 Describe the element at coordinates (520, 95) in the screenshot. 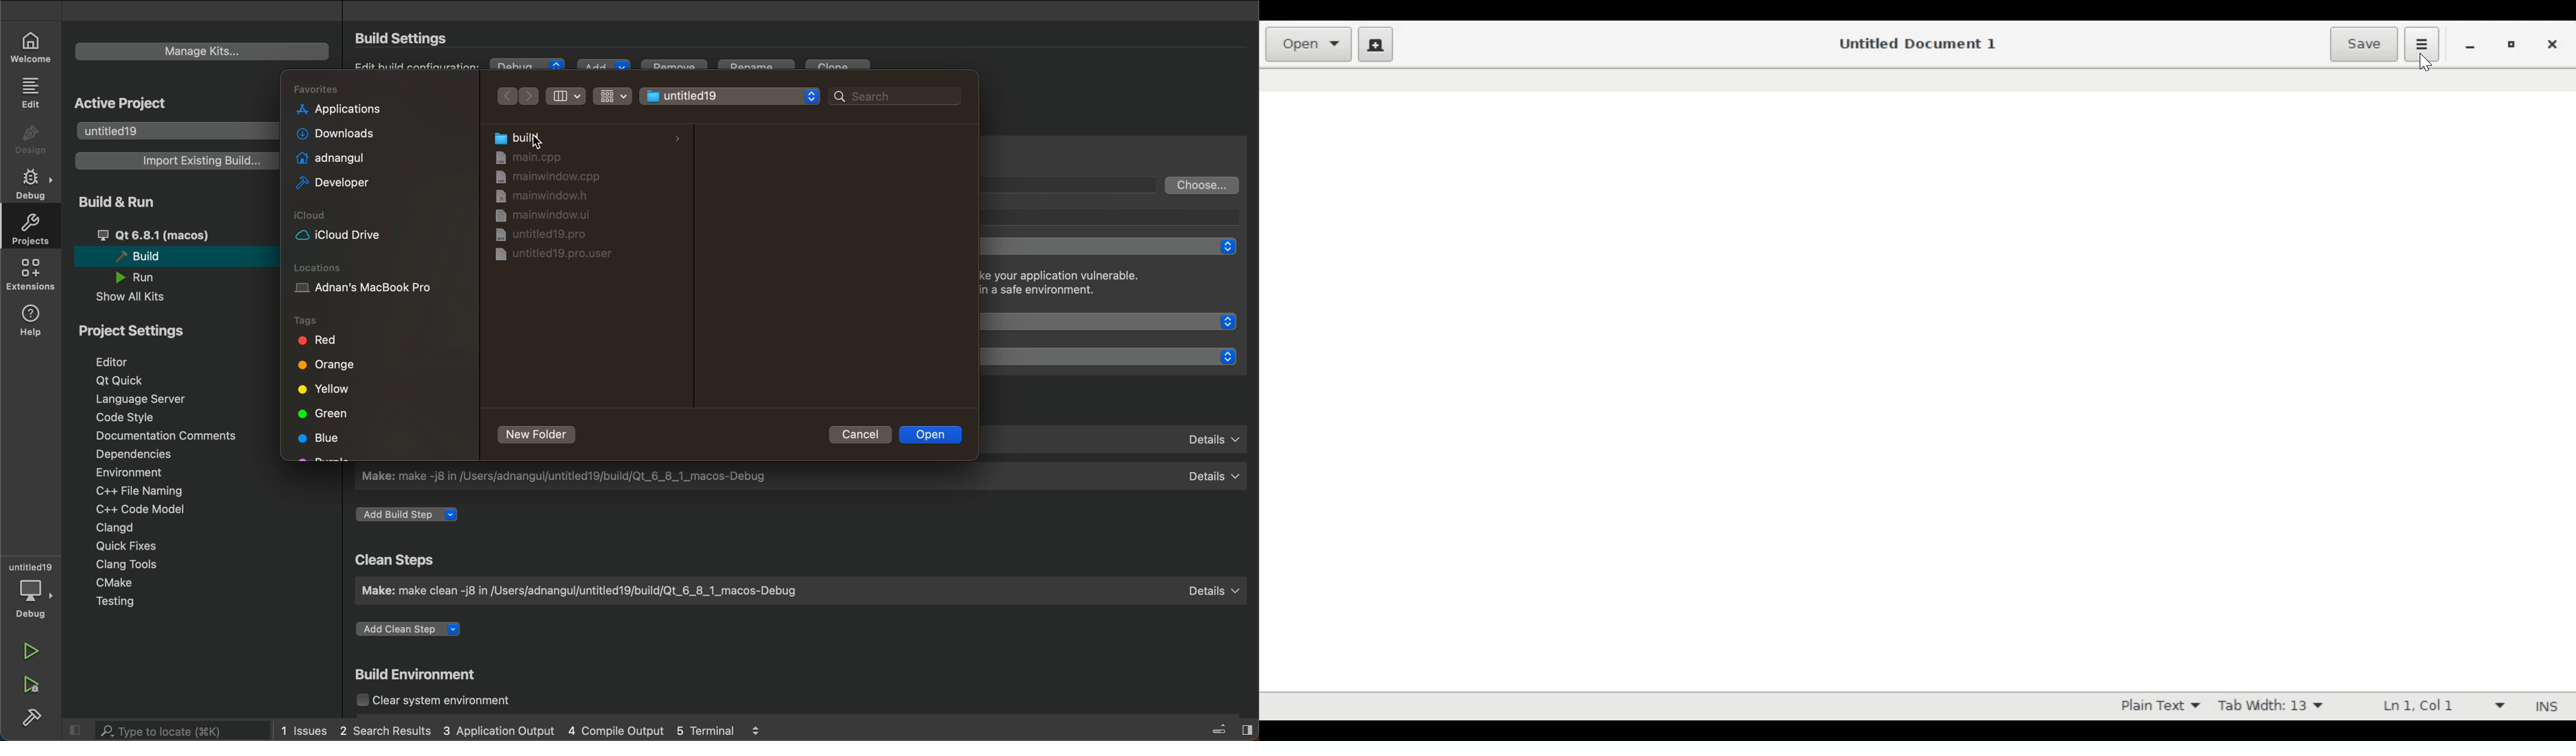

I see `arrows` at that location.